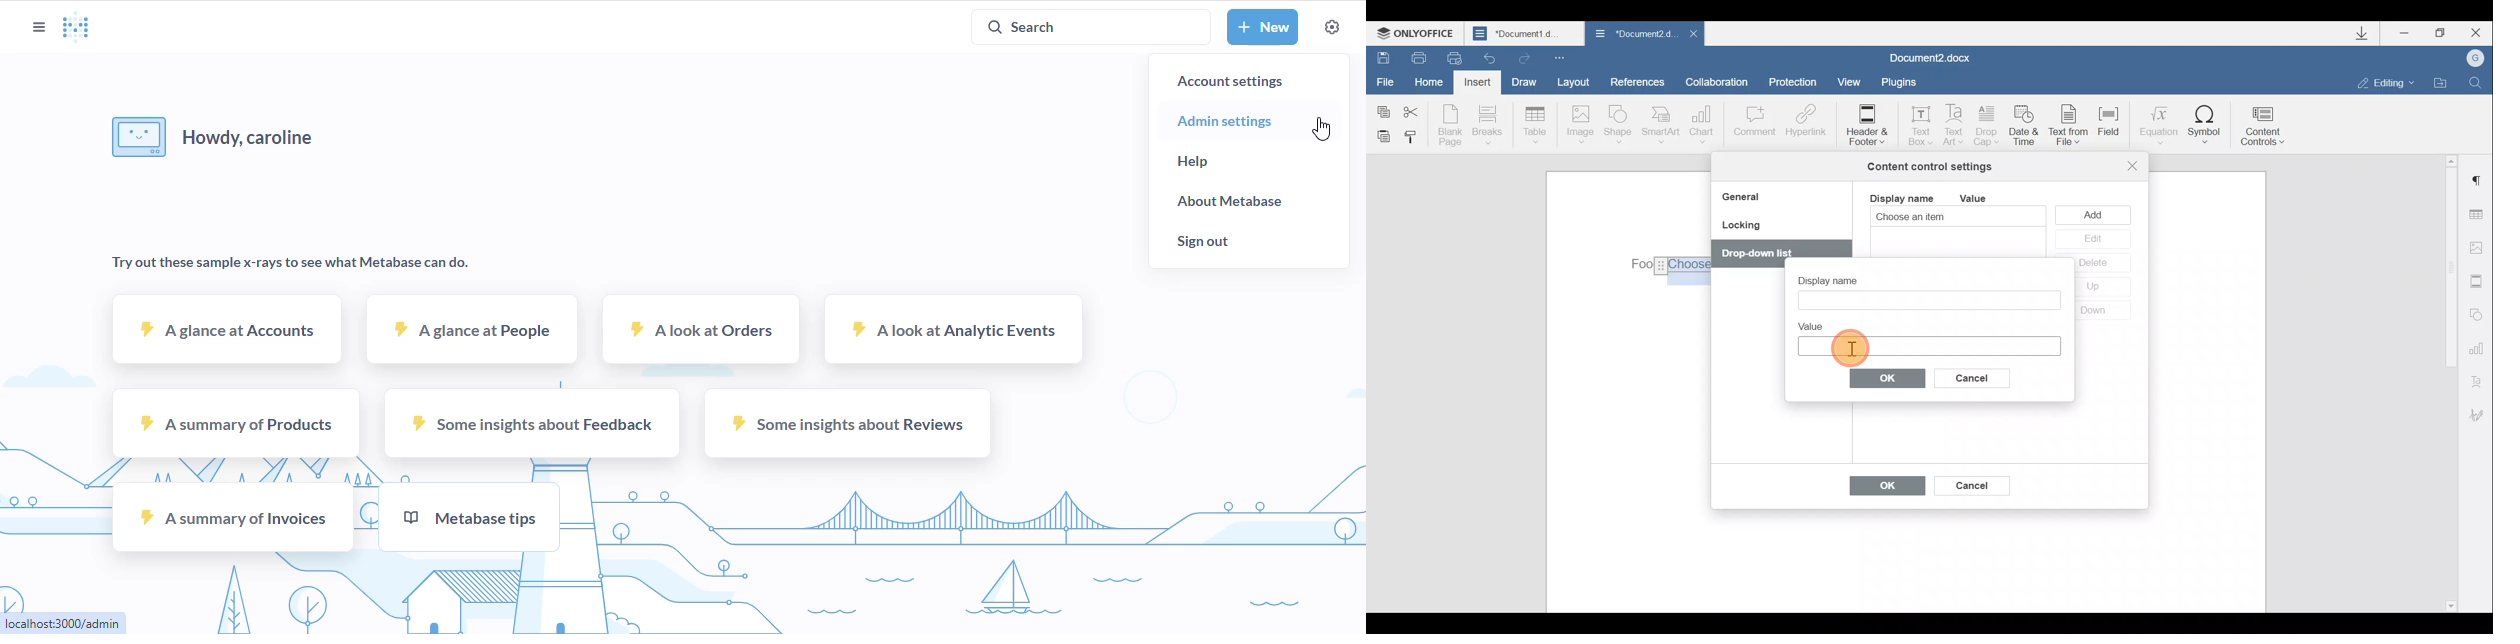 This screenshot has width=2520, height=644. I want to click on Content control settings, so click(1930, 167).